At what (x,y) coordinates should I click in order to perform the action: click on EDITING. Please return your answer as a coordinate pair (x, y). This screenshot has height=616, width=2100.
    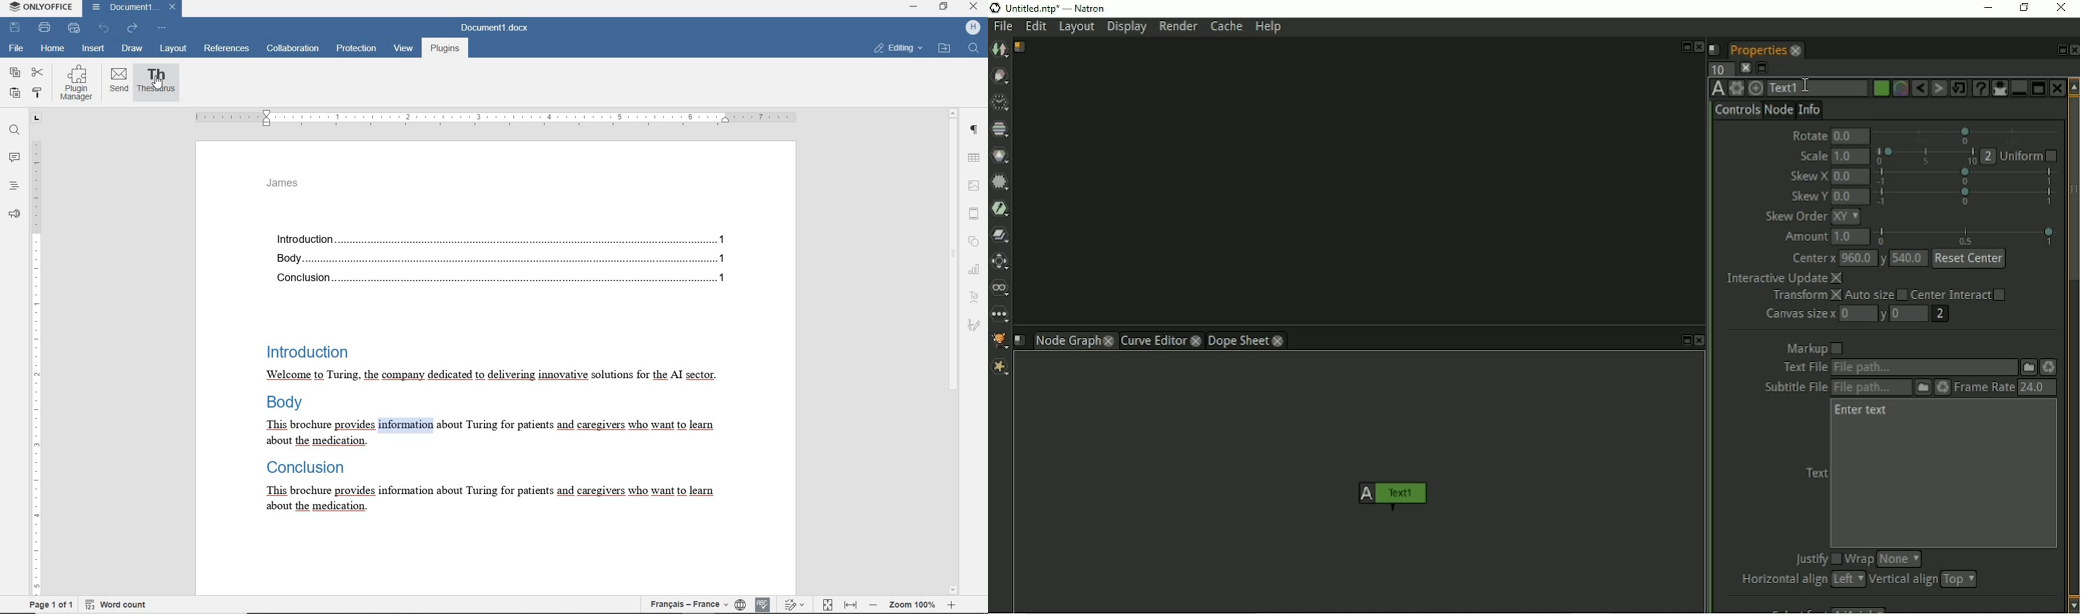
    Looking at the image, I should click on (896, 49).